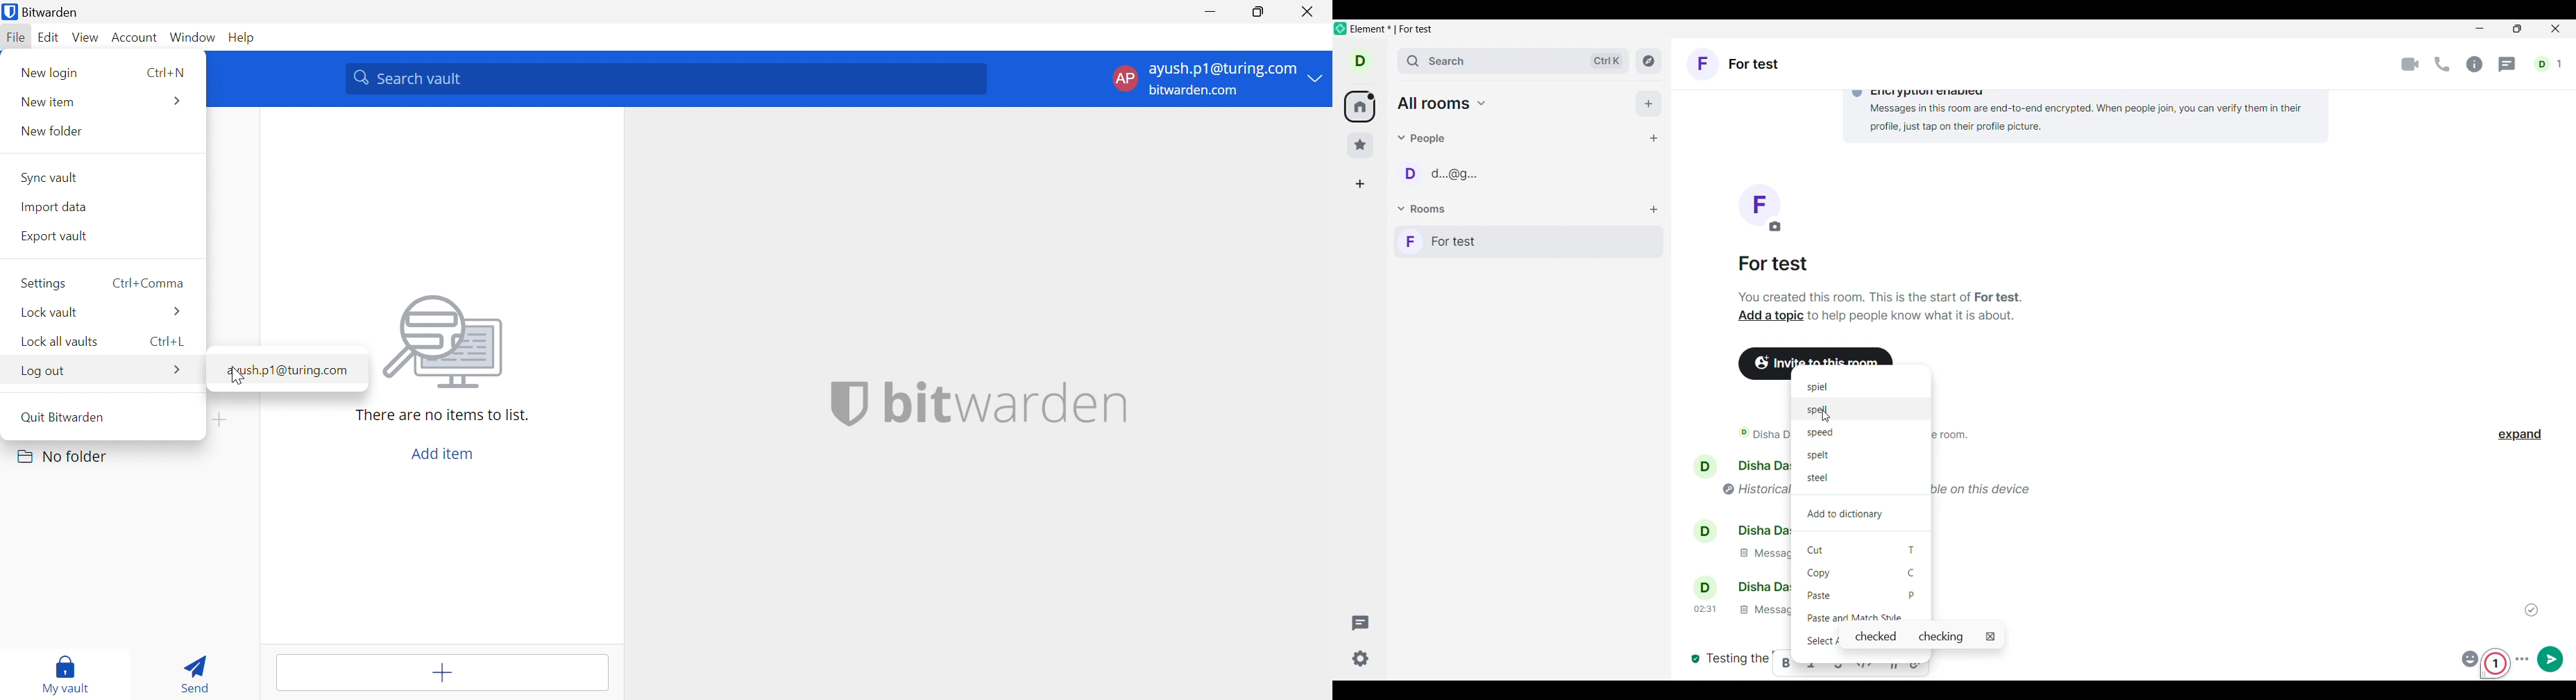  What do you see at coordinates (1862, 572) in the screenshot?
I see `Copy` at bounding box center [1862, 572].